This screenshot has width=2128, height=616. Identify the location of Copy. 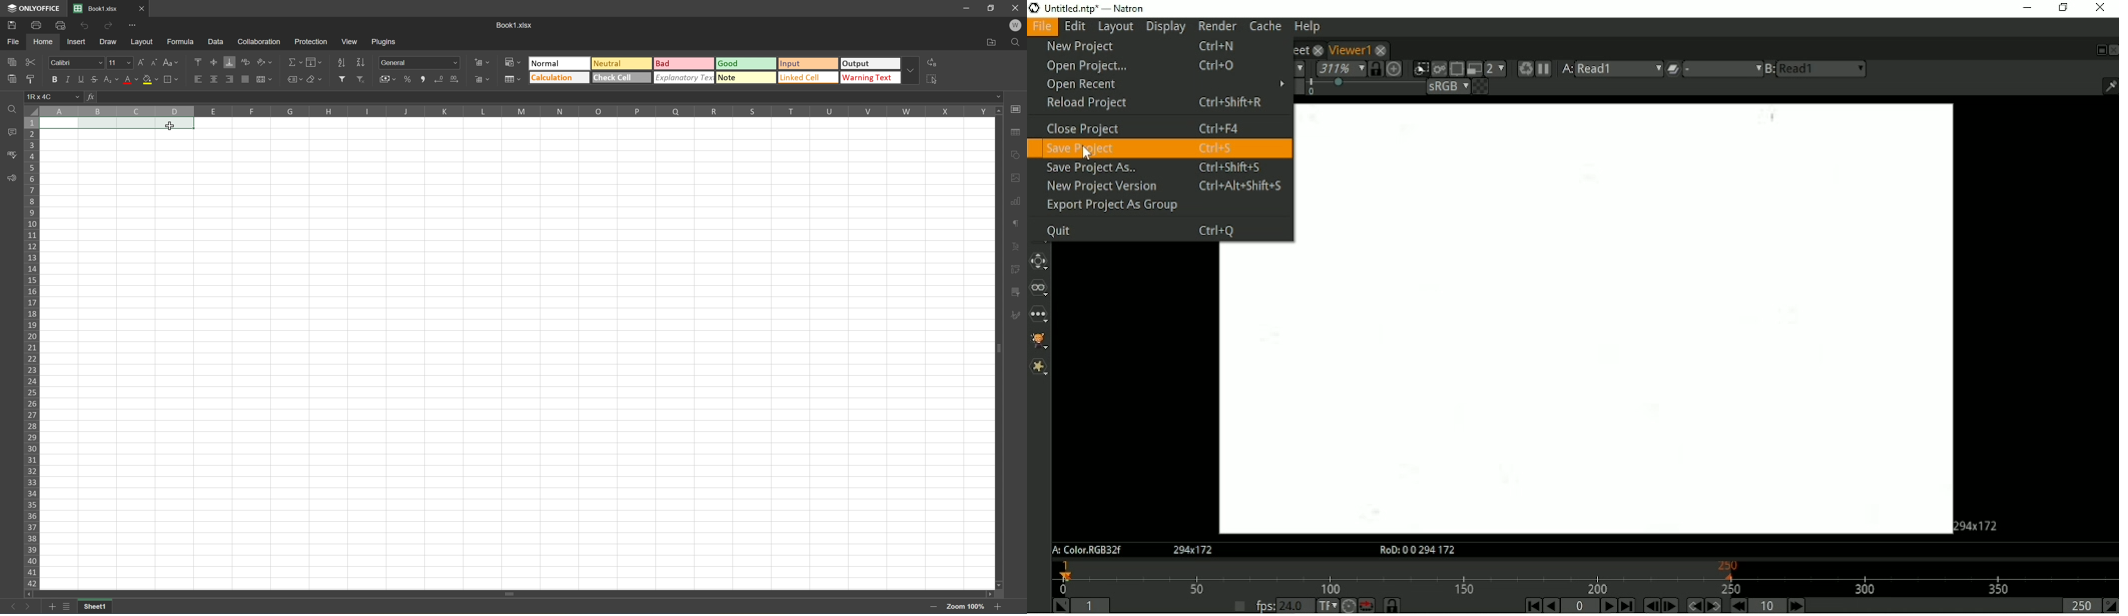
(12, 61).